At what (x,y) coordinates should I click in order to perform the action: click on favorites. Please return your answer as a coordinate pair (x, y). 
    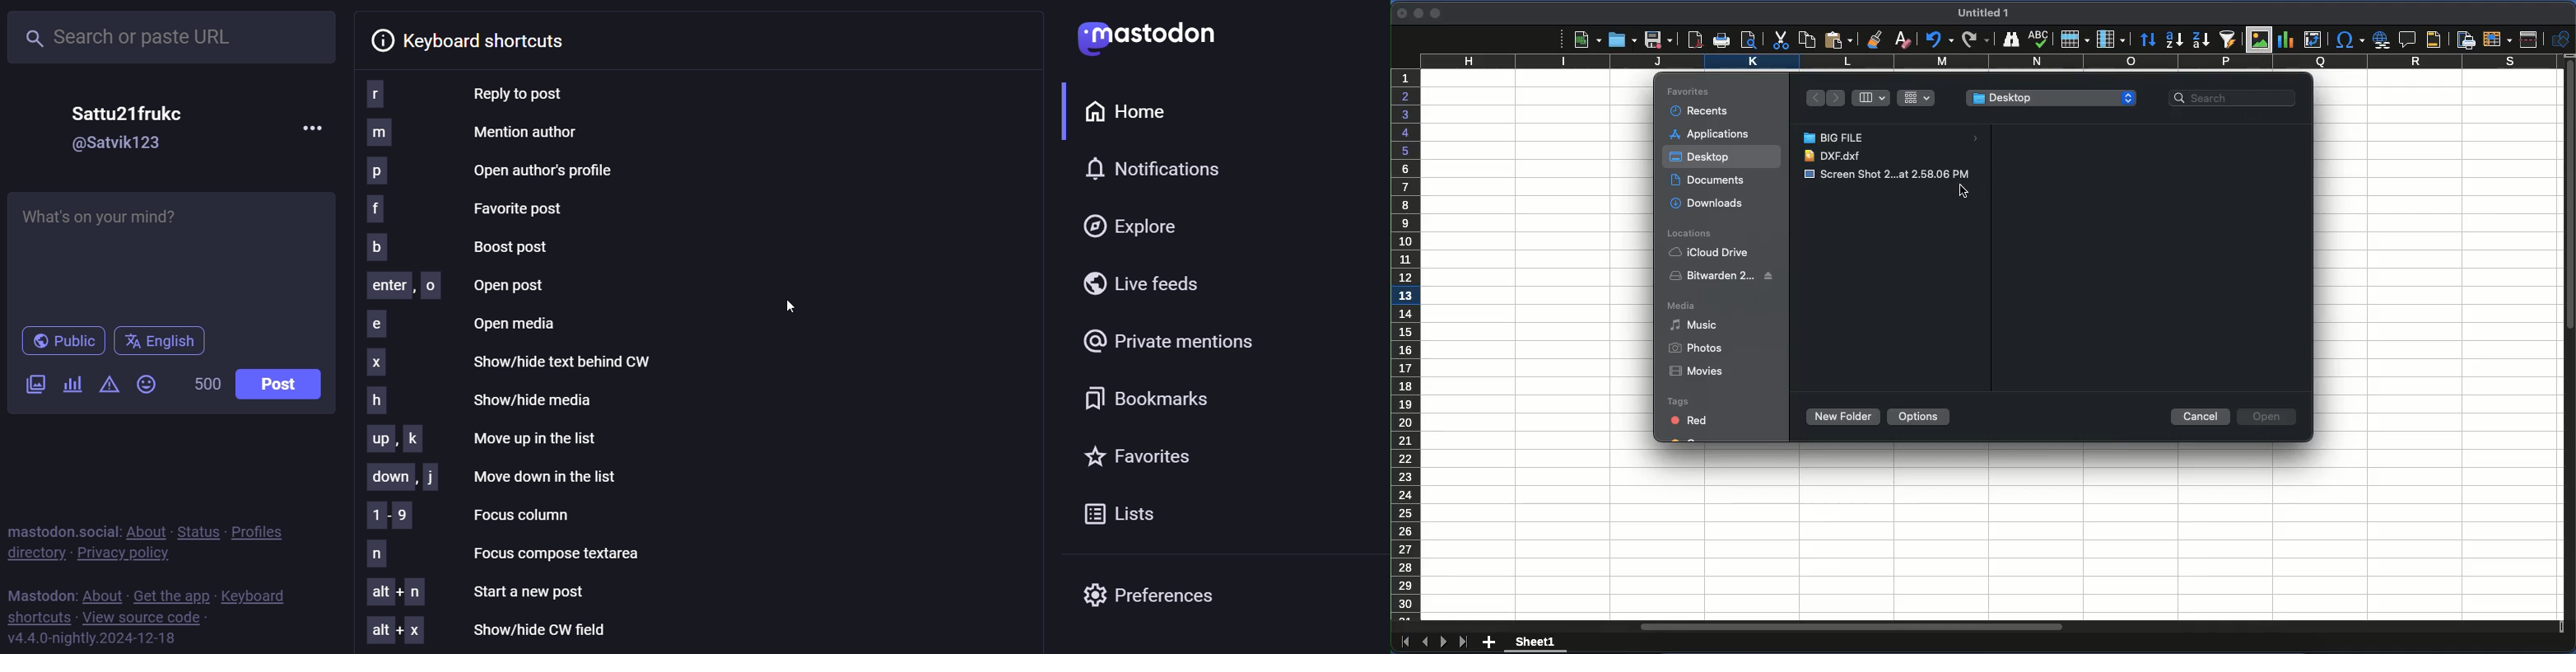
    Looking at the image, I should click on (1689, 91).